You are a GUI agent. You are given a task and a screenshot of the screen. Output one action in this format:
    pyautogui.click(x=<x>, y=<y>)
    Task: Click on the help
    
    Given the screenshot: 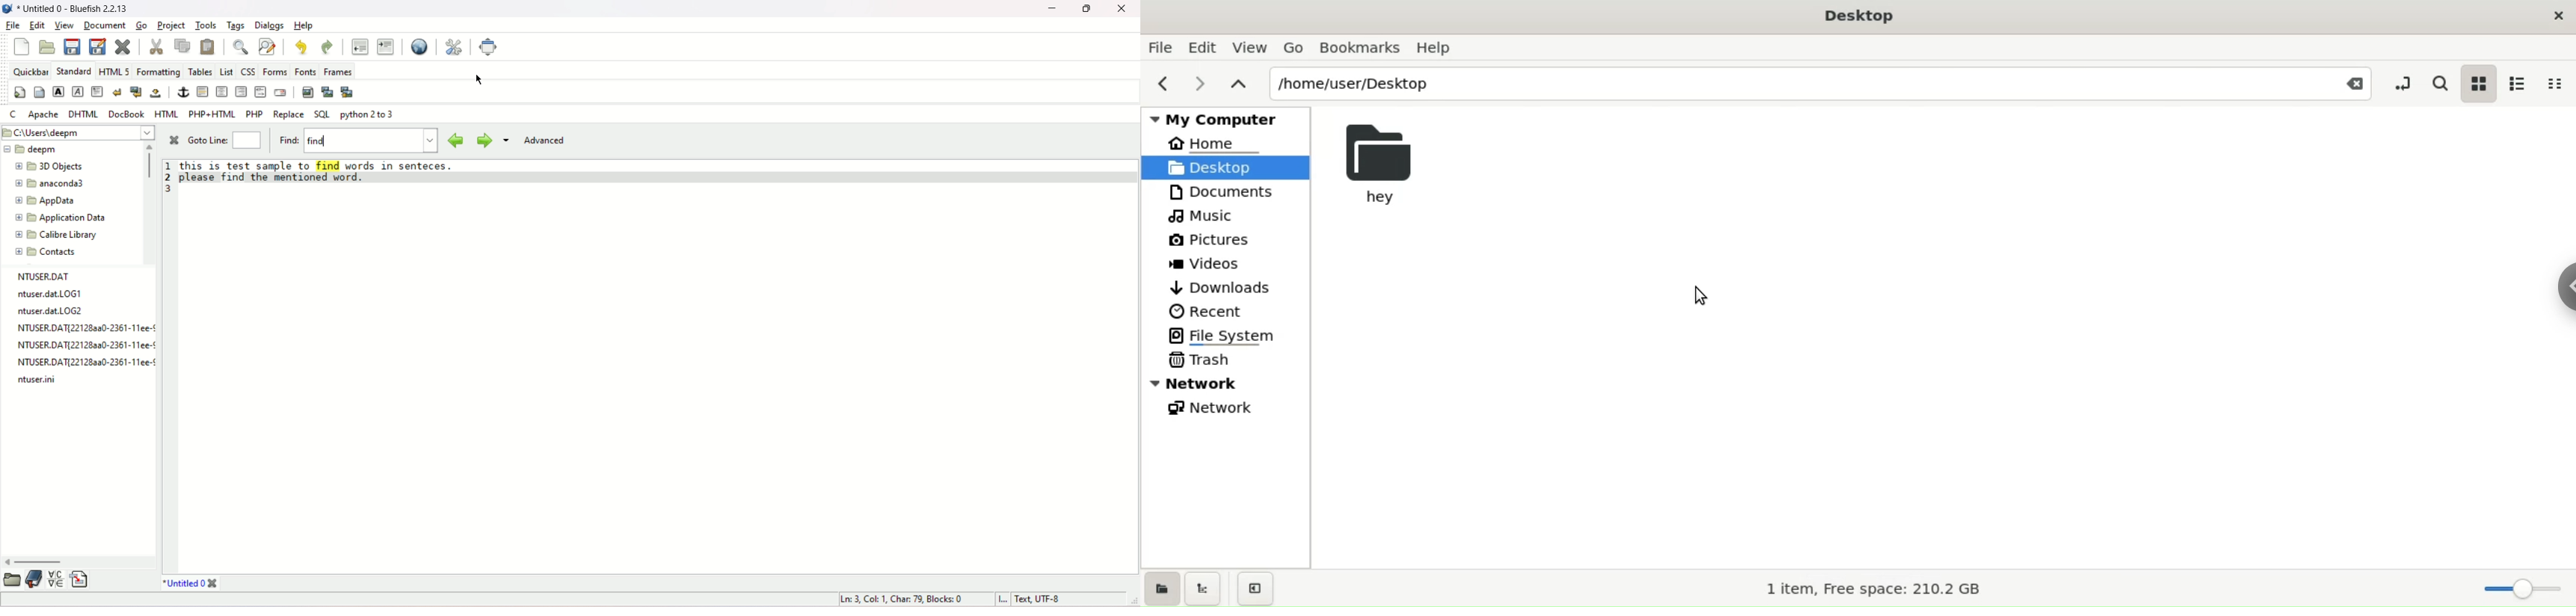 What is the action you would take?
    pyautogui.click(x=1442, y=49)
    